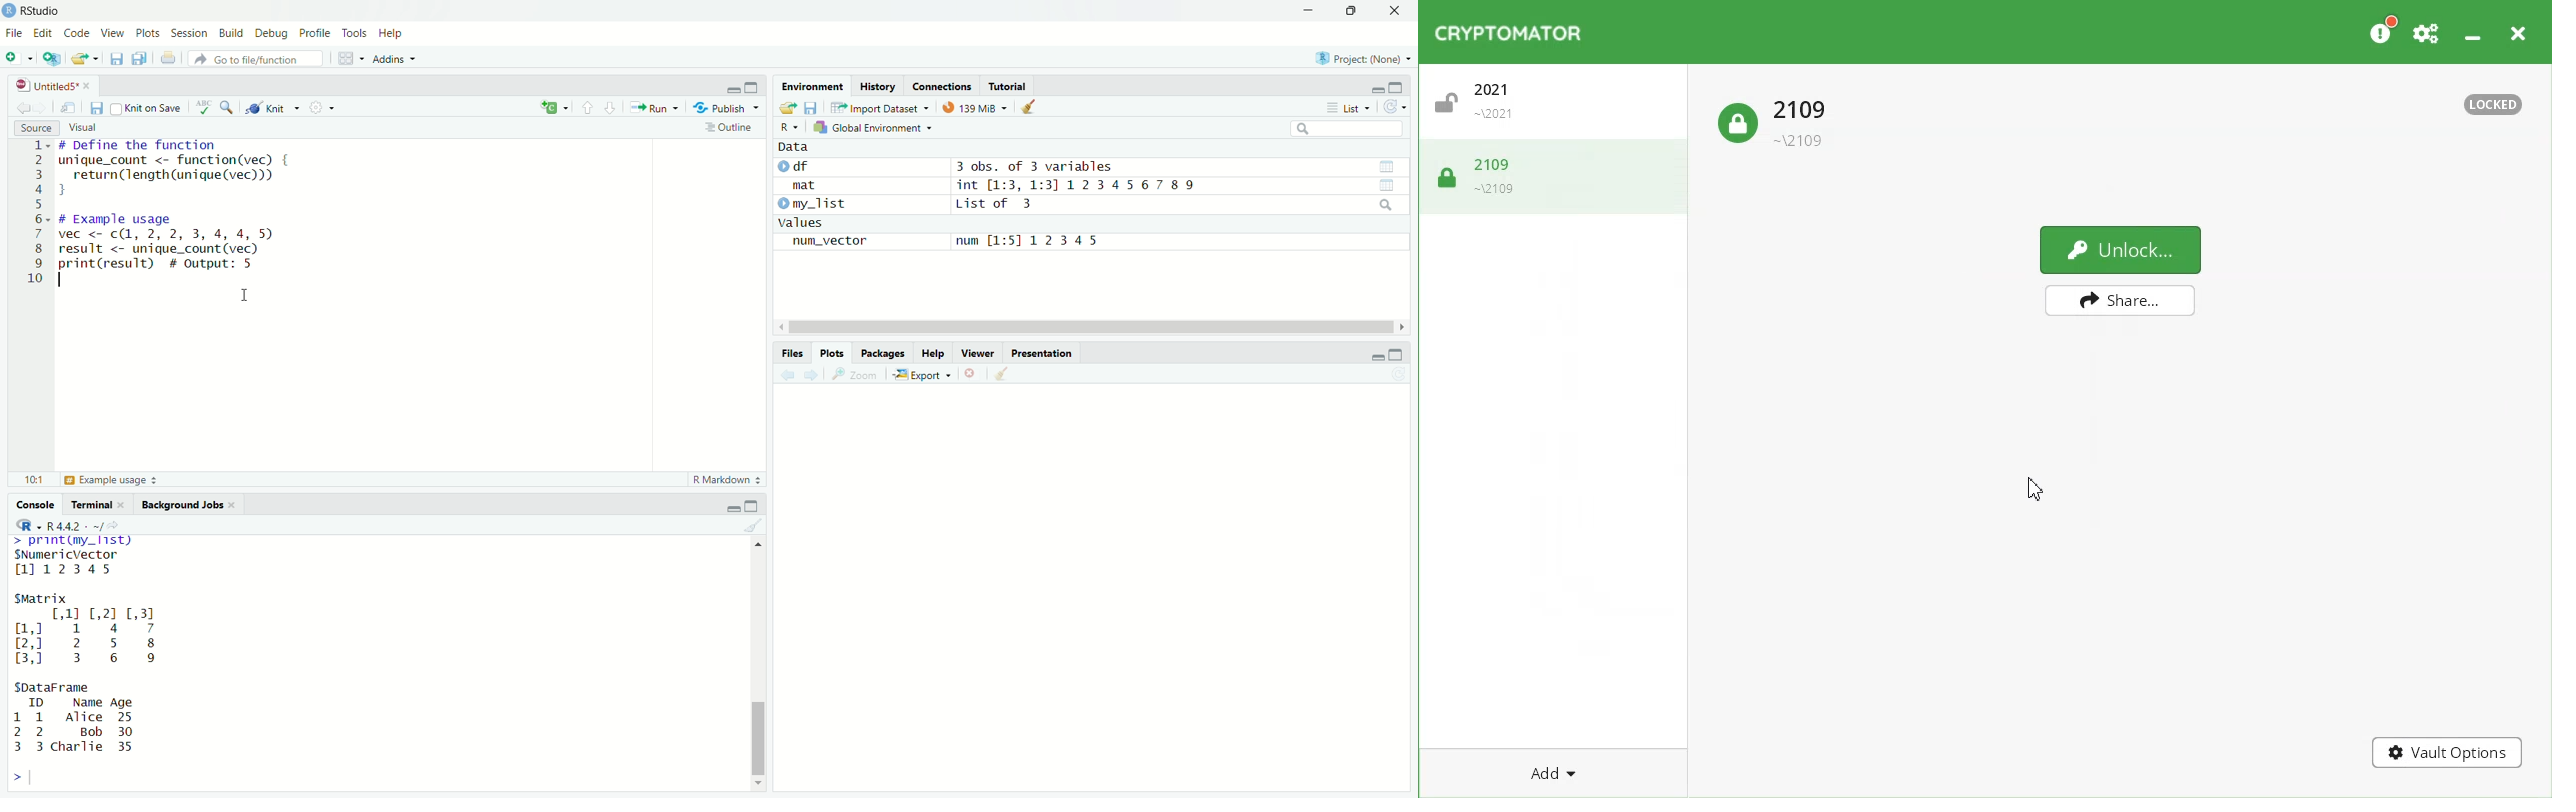  Describe the element at coordinates (54, 58) in the screenshot. I see `create a project` at that location.